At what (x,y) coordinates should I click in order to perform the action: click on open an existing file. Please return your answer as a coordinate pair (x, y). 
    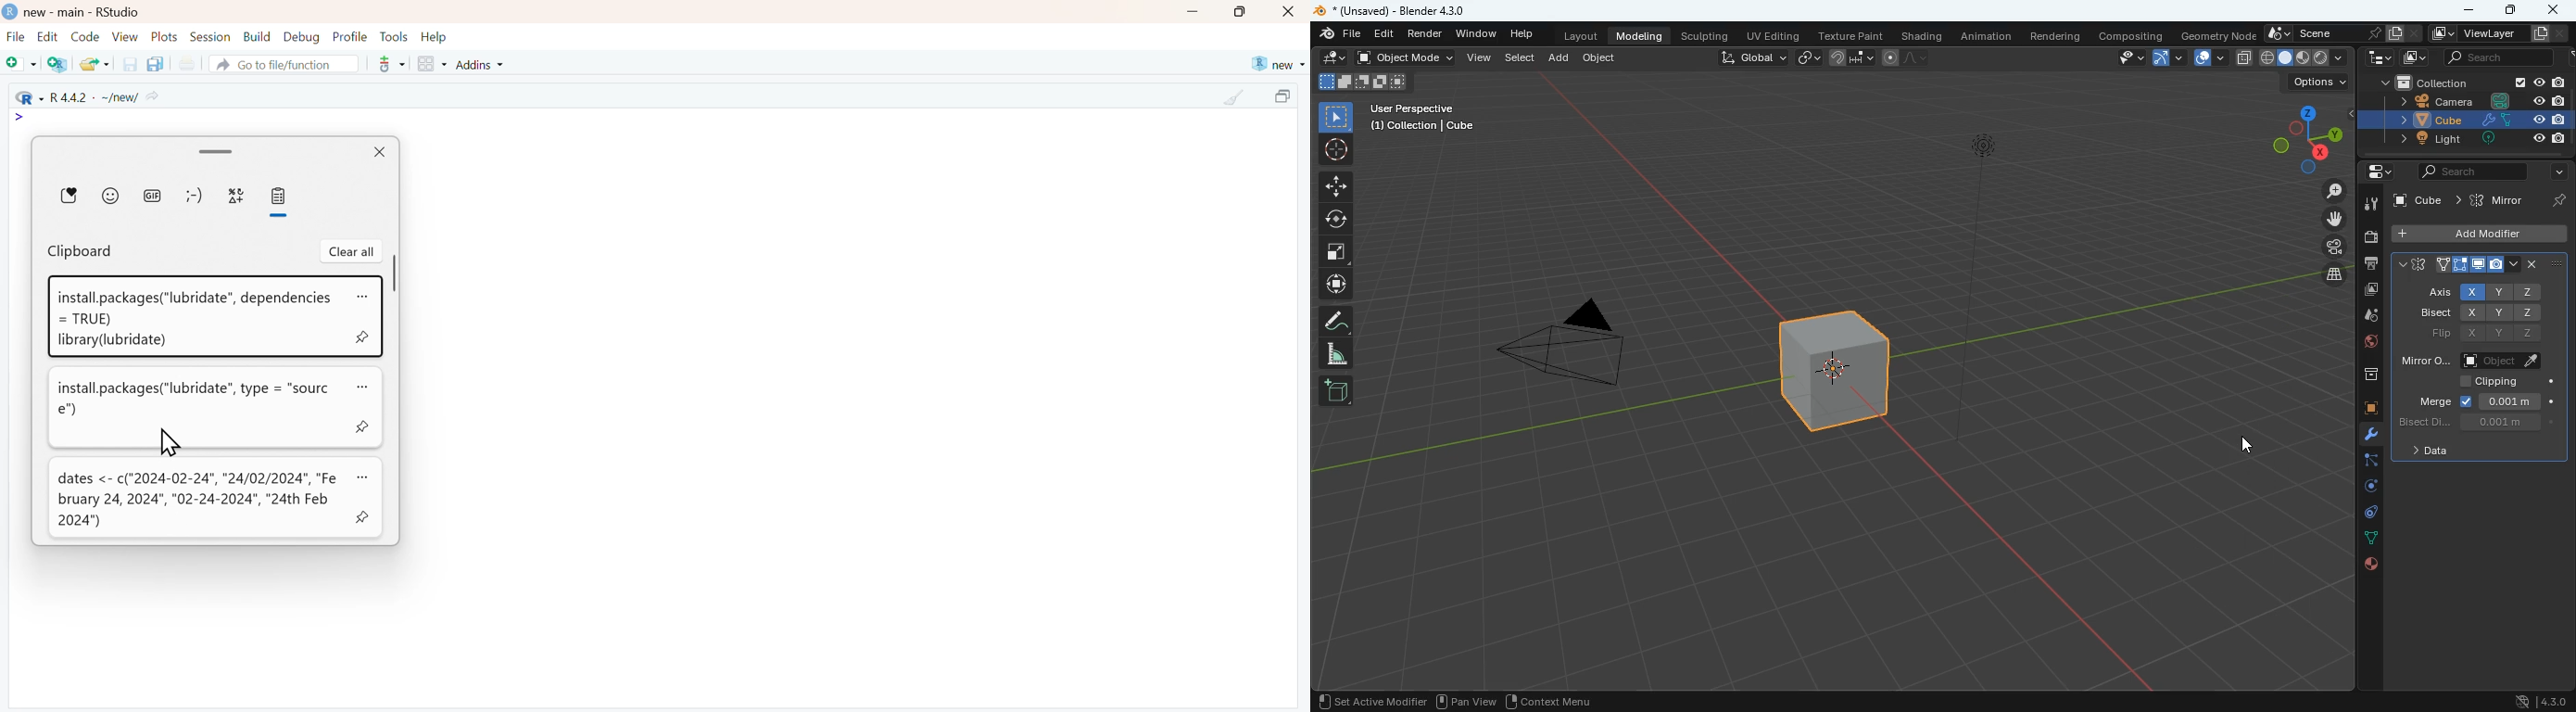
    Looking at the image, I should click on (94, 63).